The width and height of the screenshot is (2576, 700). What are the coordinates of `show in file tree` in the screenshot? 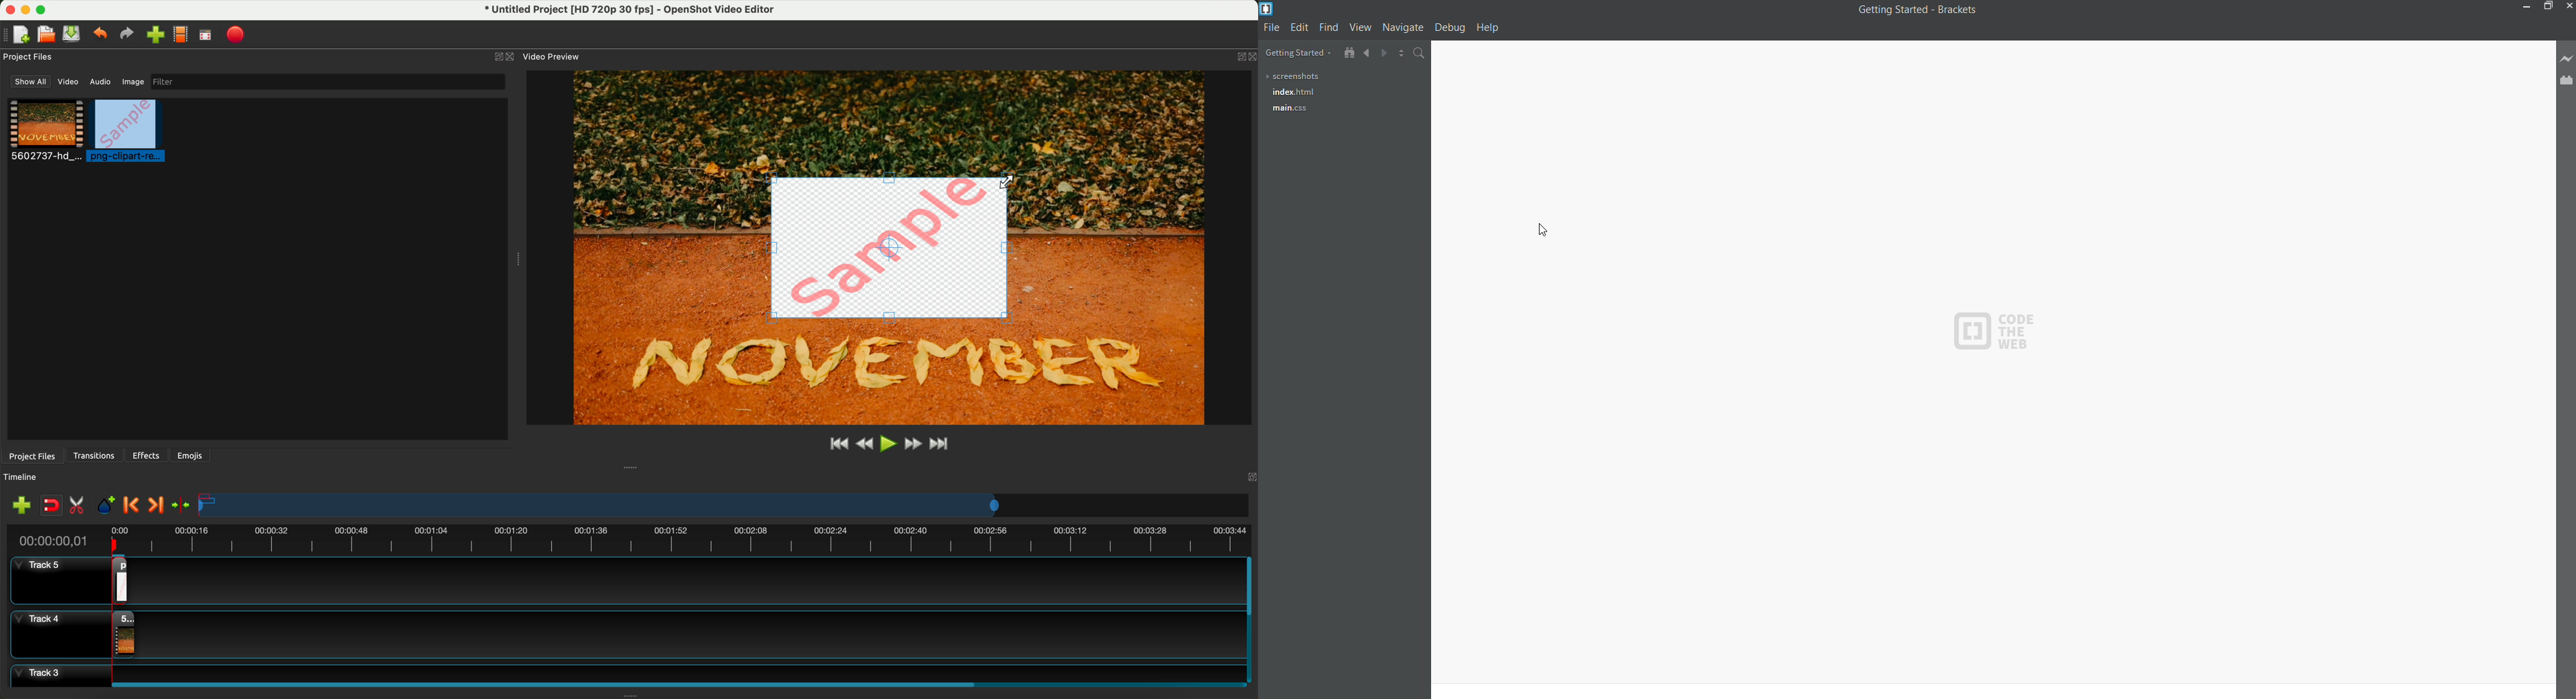 It's located at (1345, 51).